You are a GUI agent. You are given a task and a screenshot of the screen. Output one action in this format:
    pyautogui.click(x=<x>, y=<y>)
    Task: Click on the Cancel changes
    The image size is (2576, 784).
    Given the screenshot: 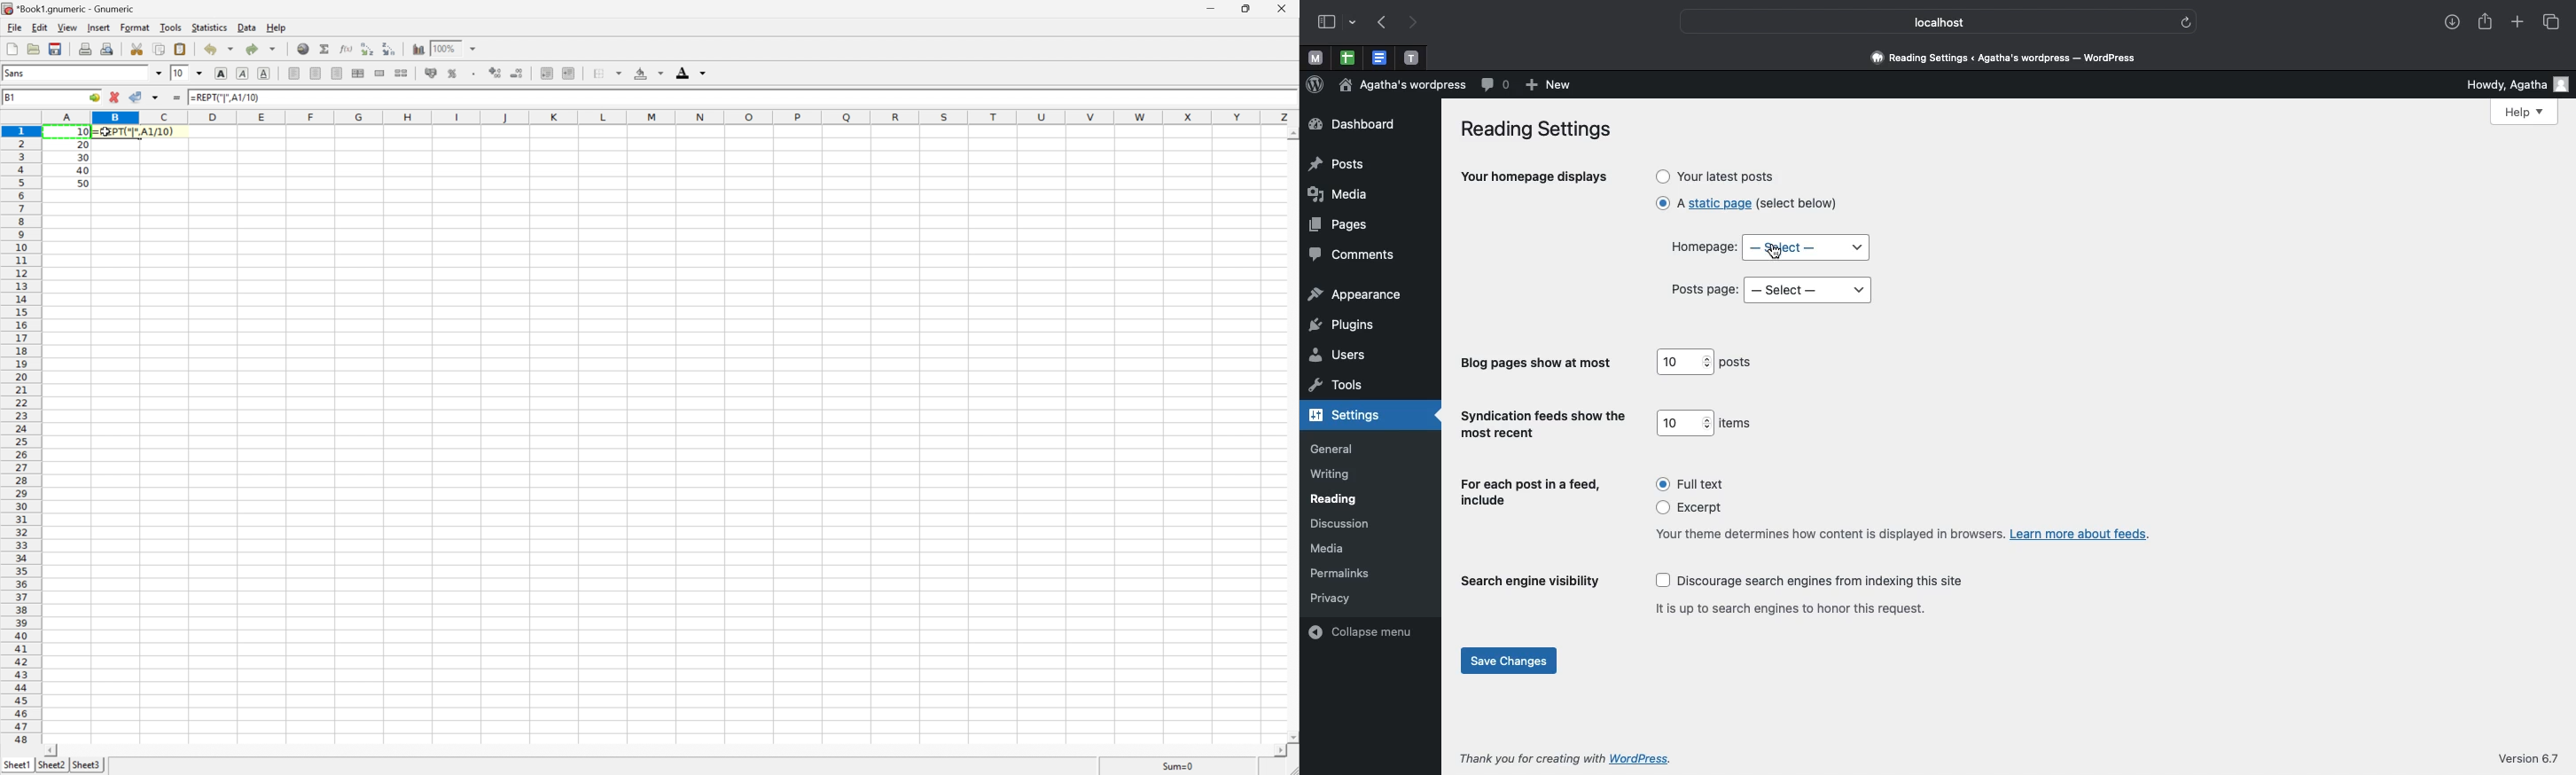 What is the action you would take?
    pyautogui.click(x=116, y=98)
    